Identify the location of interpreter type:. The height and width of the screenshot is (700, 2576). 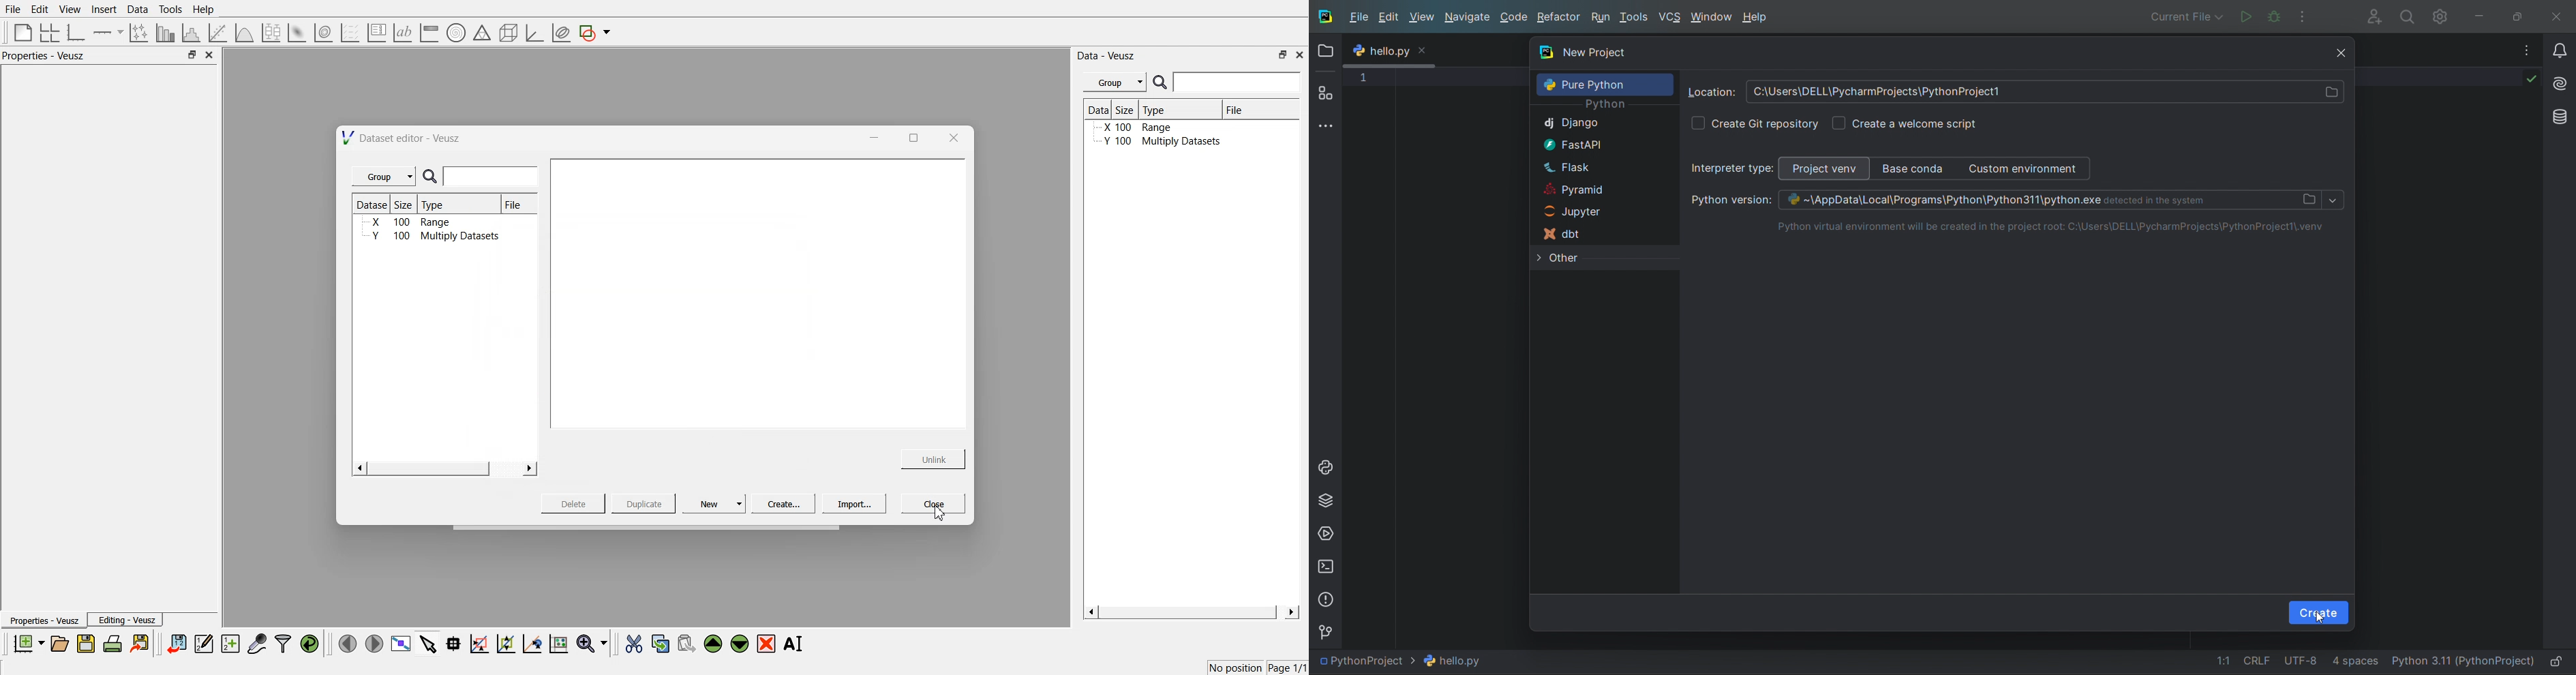
(1733, 168).